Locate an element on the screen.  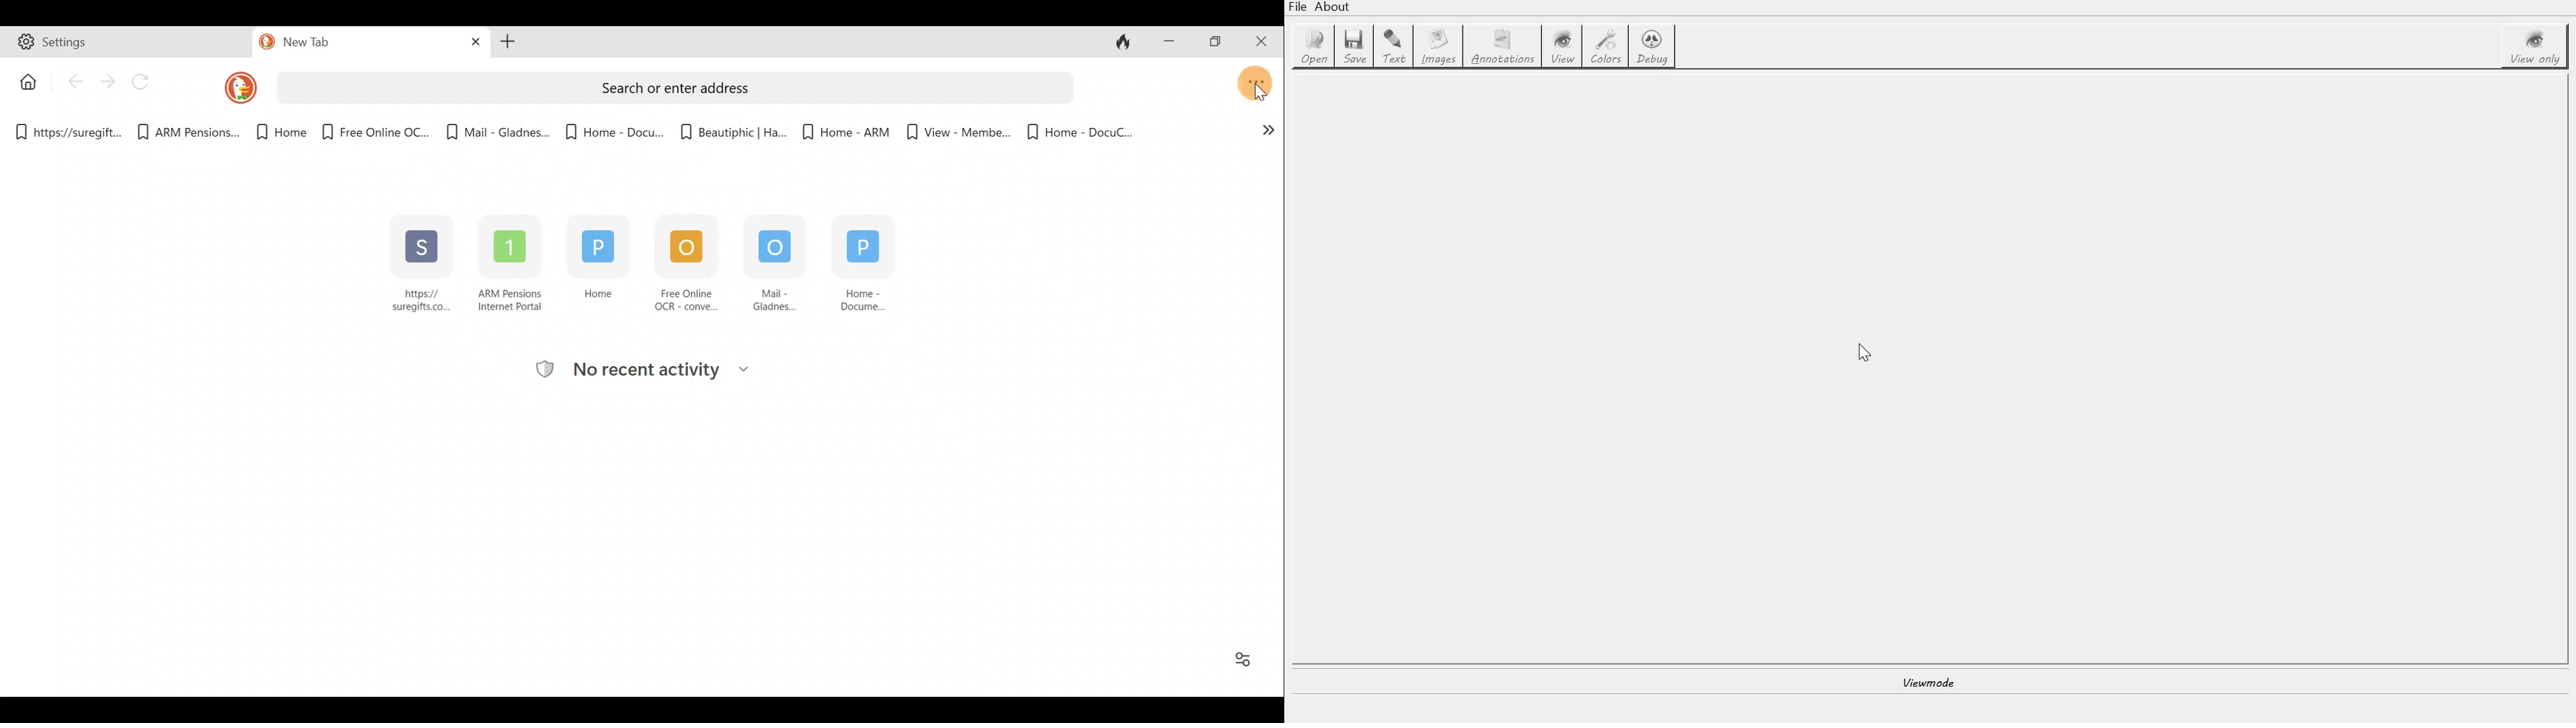
duckduck go logo is located at coordinates (266, 42).